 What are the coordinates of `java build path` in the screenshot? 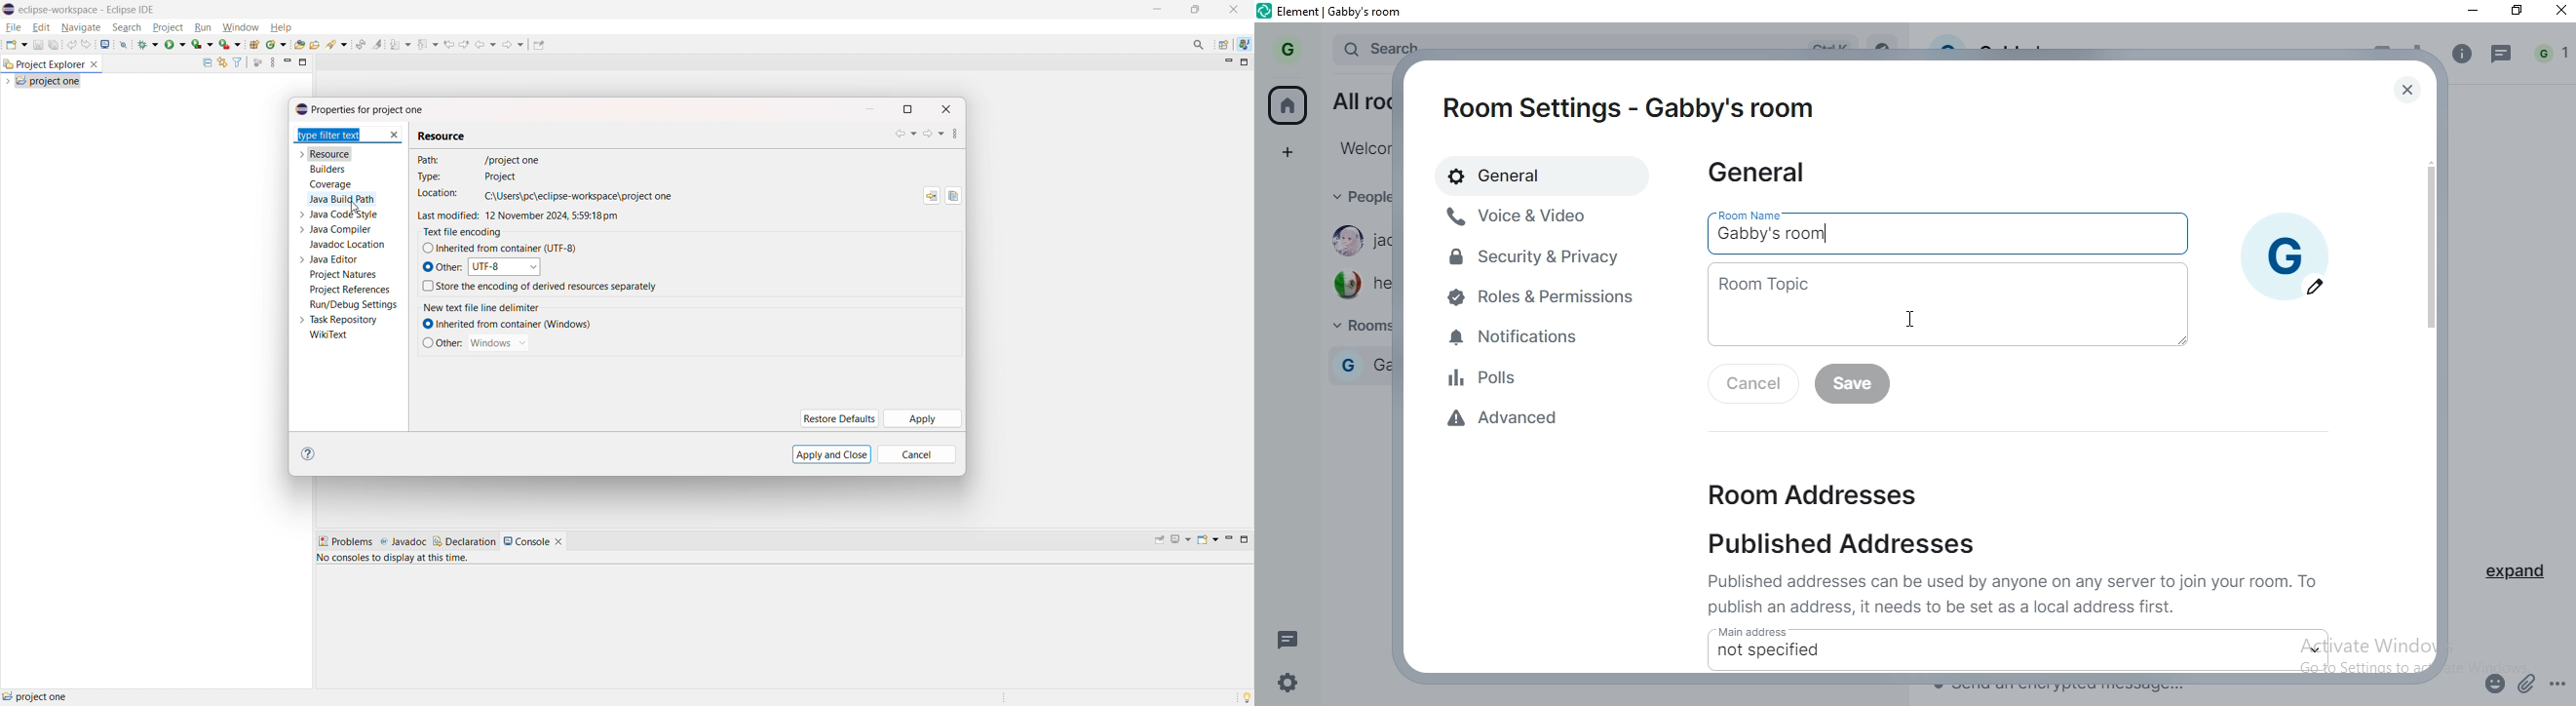 It's located at (342, 199).